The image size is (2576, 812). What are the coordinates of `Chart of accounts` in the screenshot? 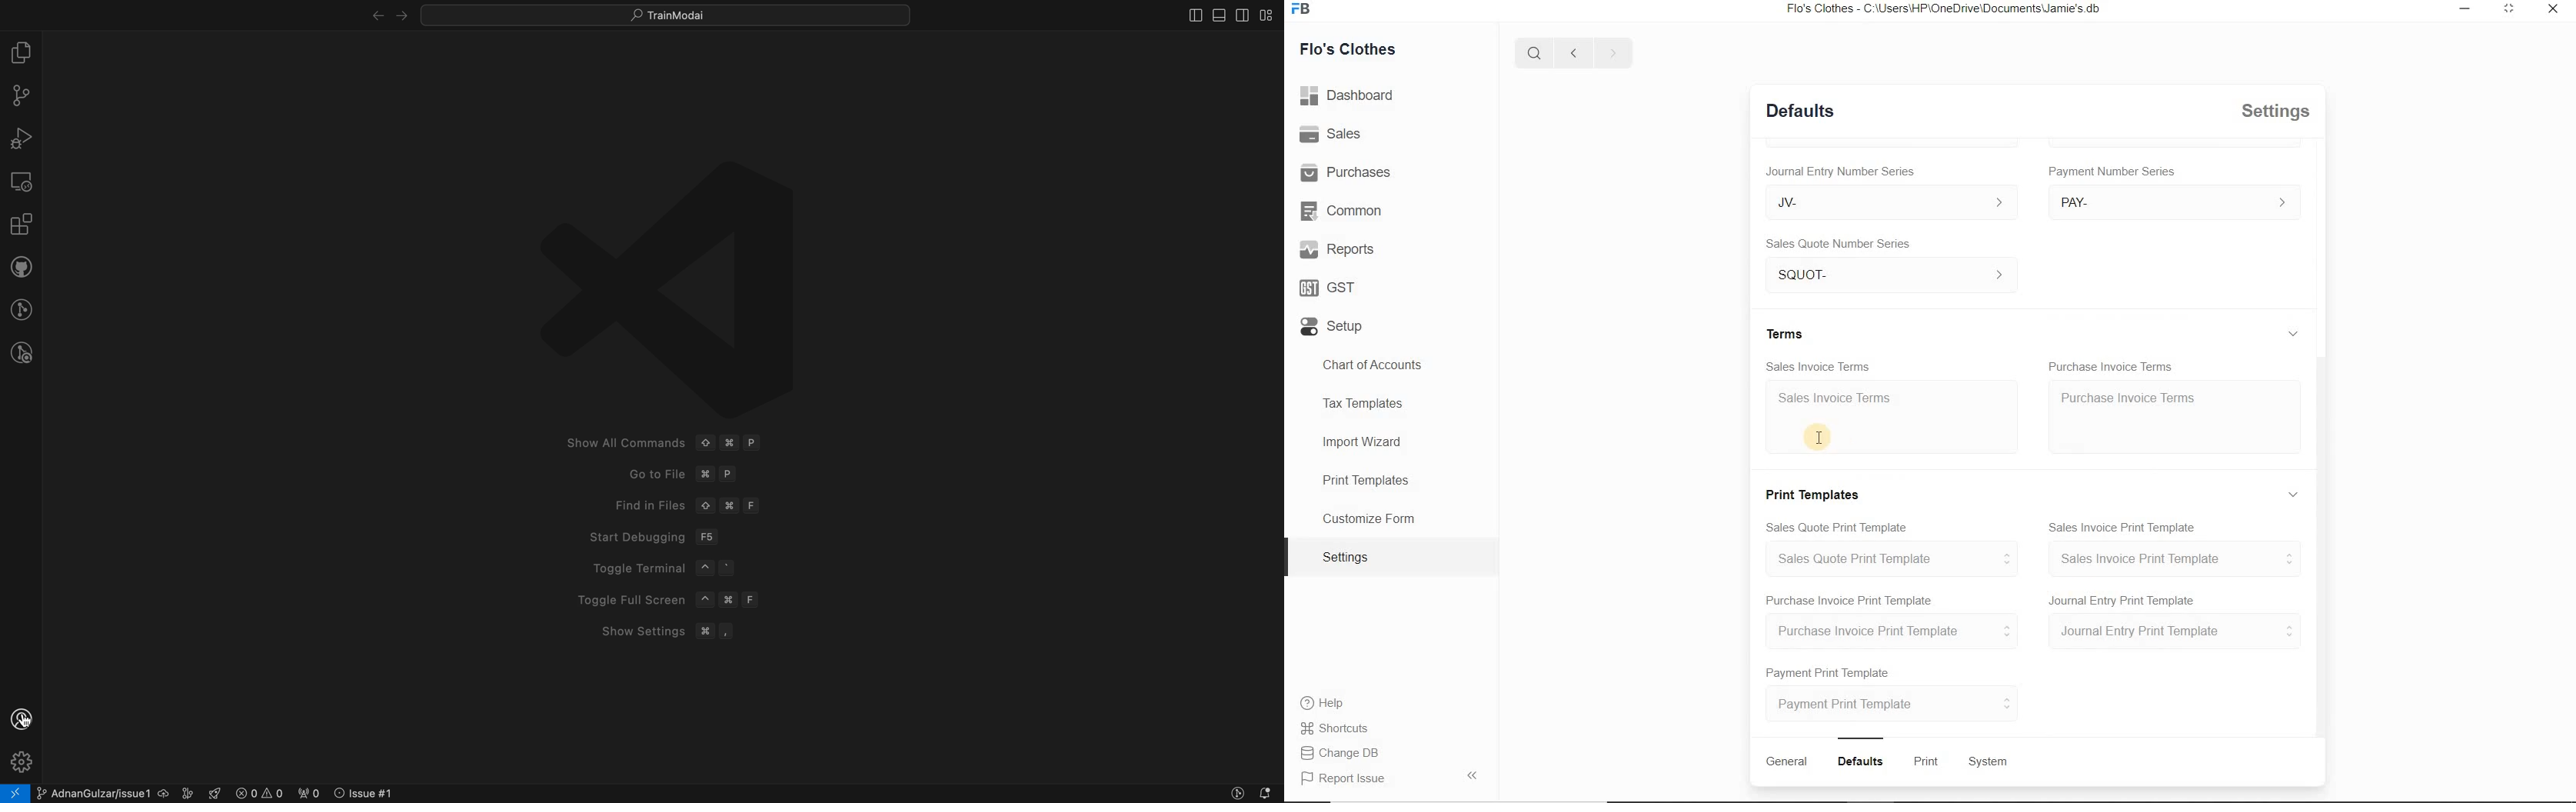 It's located at (1392, 365).